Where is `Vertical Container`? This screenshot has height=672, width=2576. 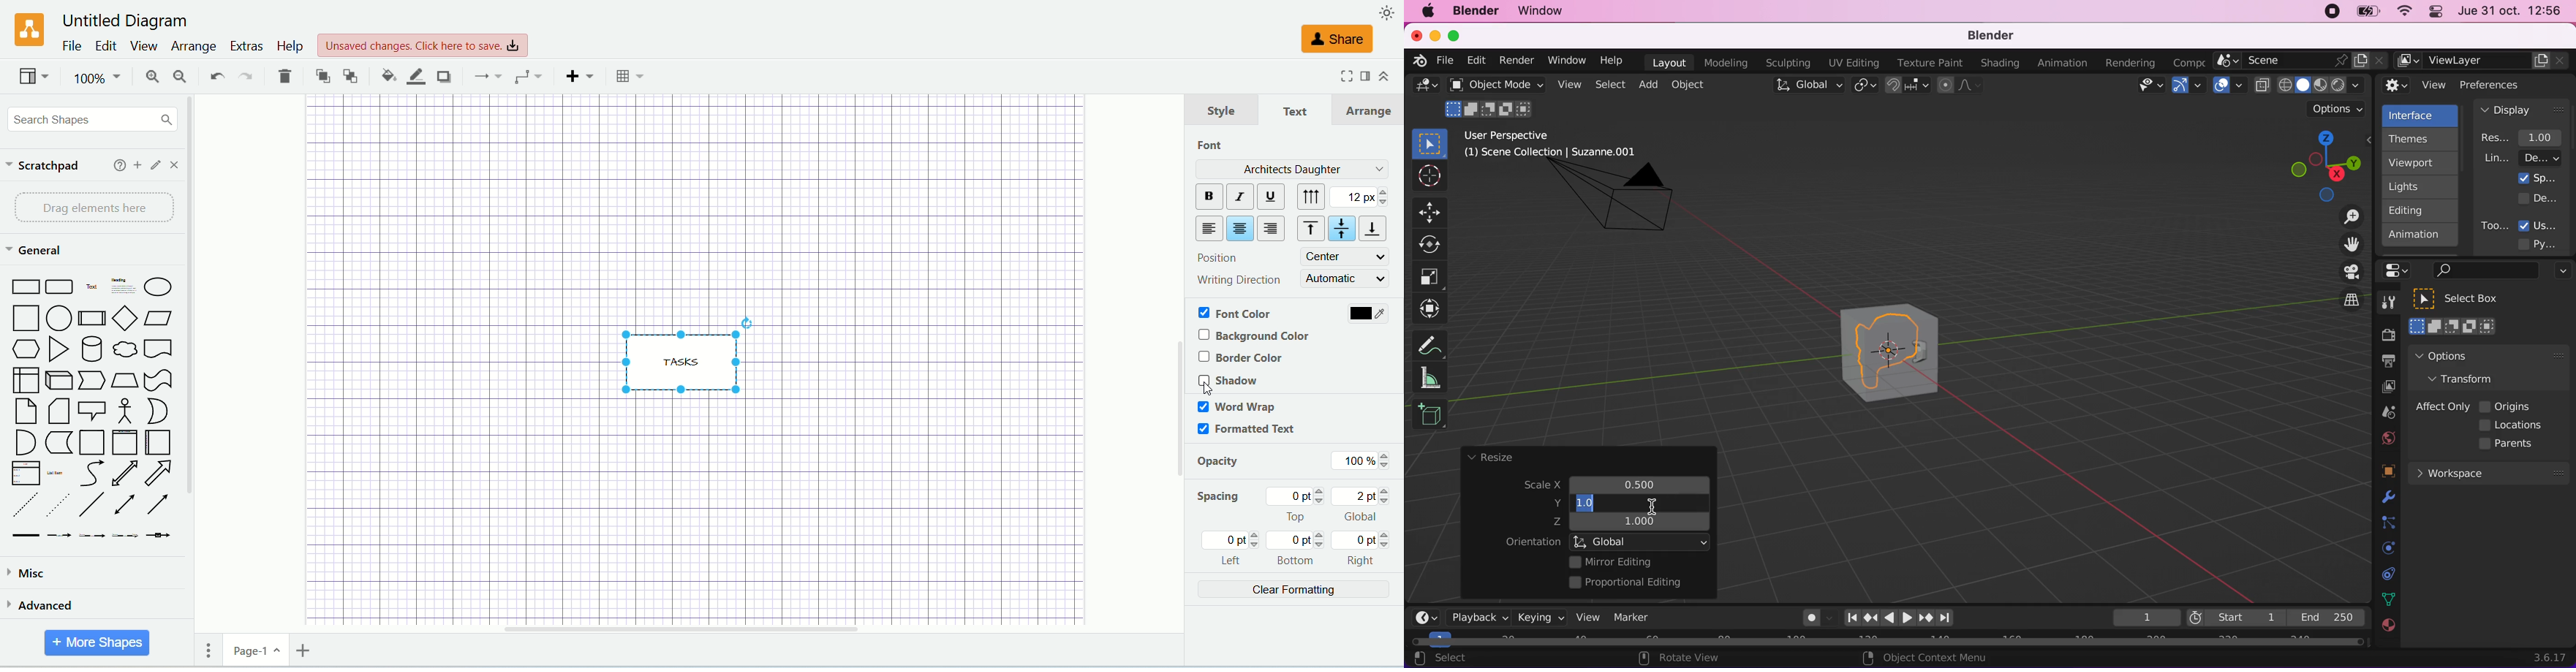 Vertical Container is located at coordinates (124, 442).